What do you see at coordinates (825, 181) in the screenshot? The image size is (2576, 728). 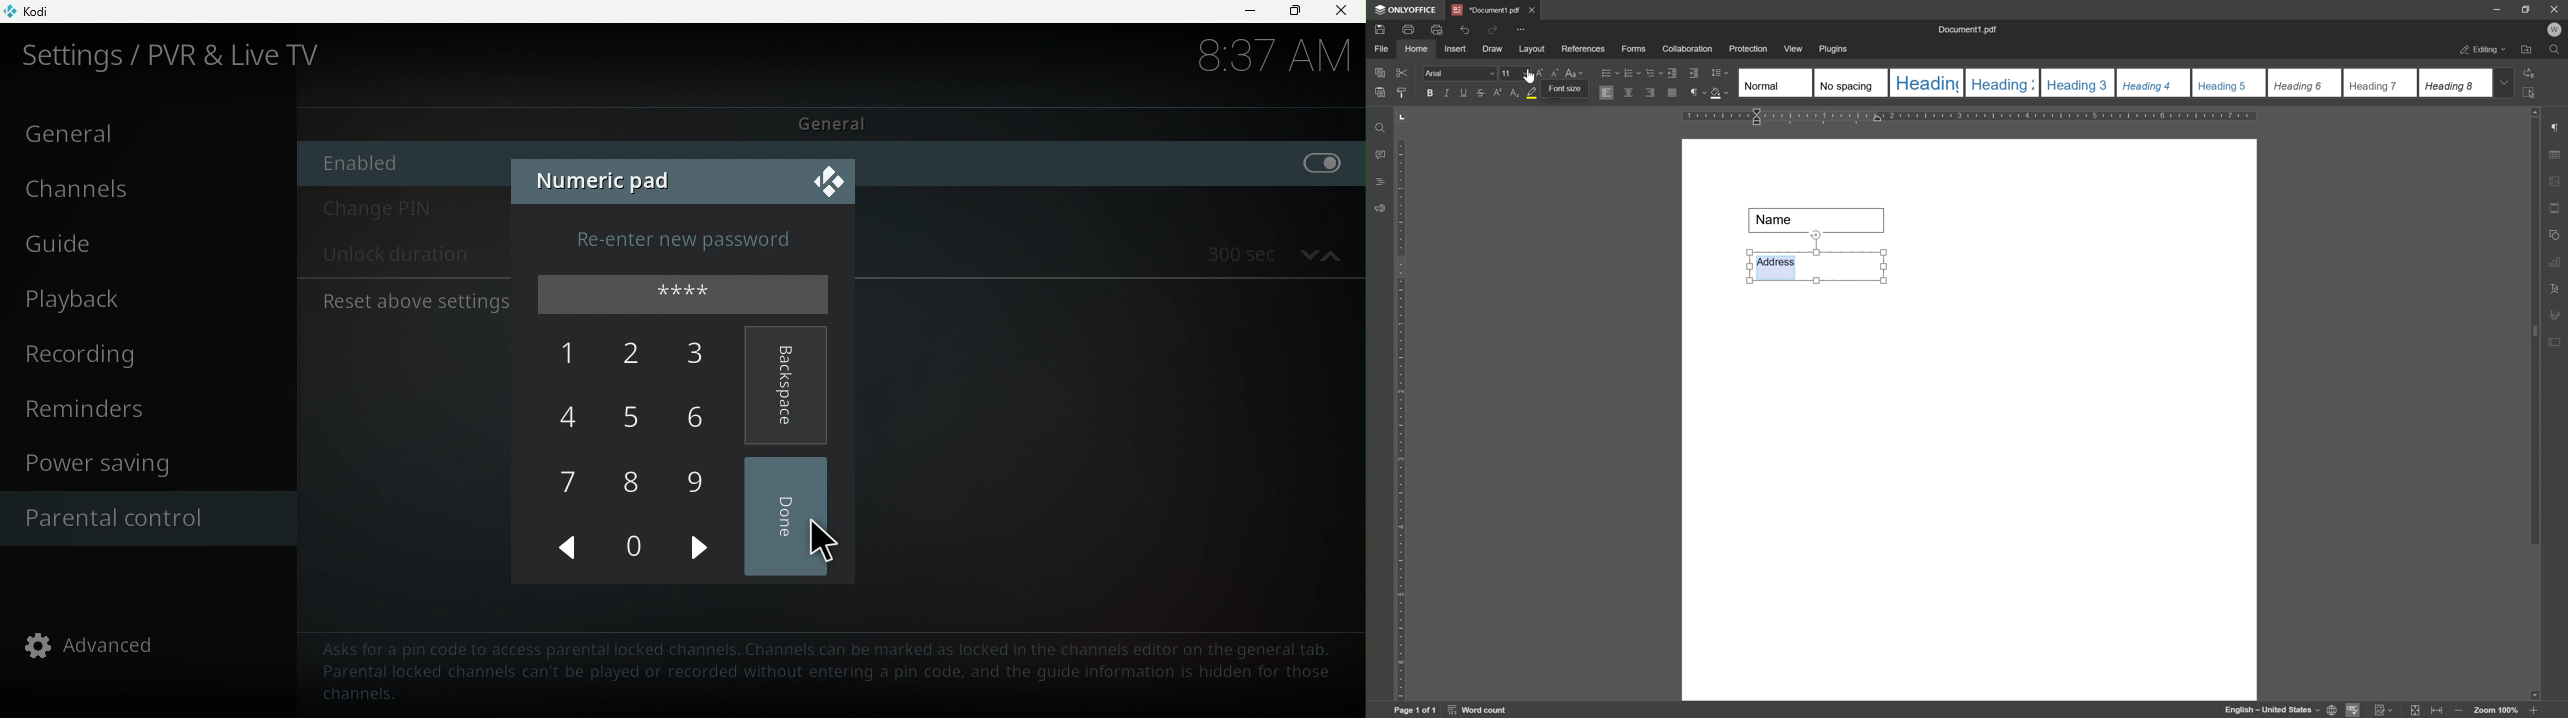 I see `Close` at bounding box center [825, 181].